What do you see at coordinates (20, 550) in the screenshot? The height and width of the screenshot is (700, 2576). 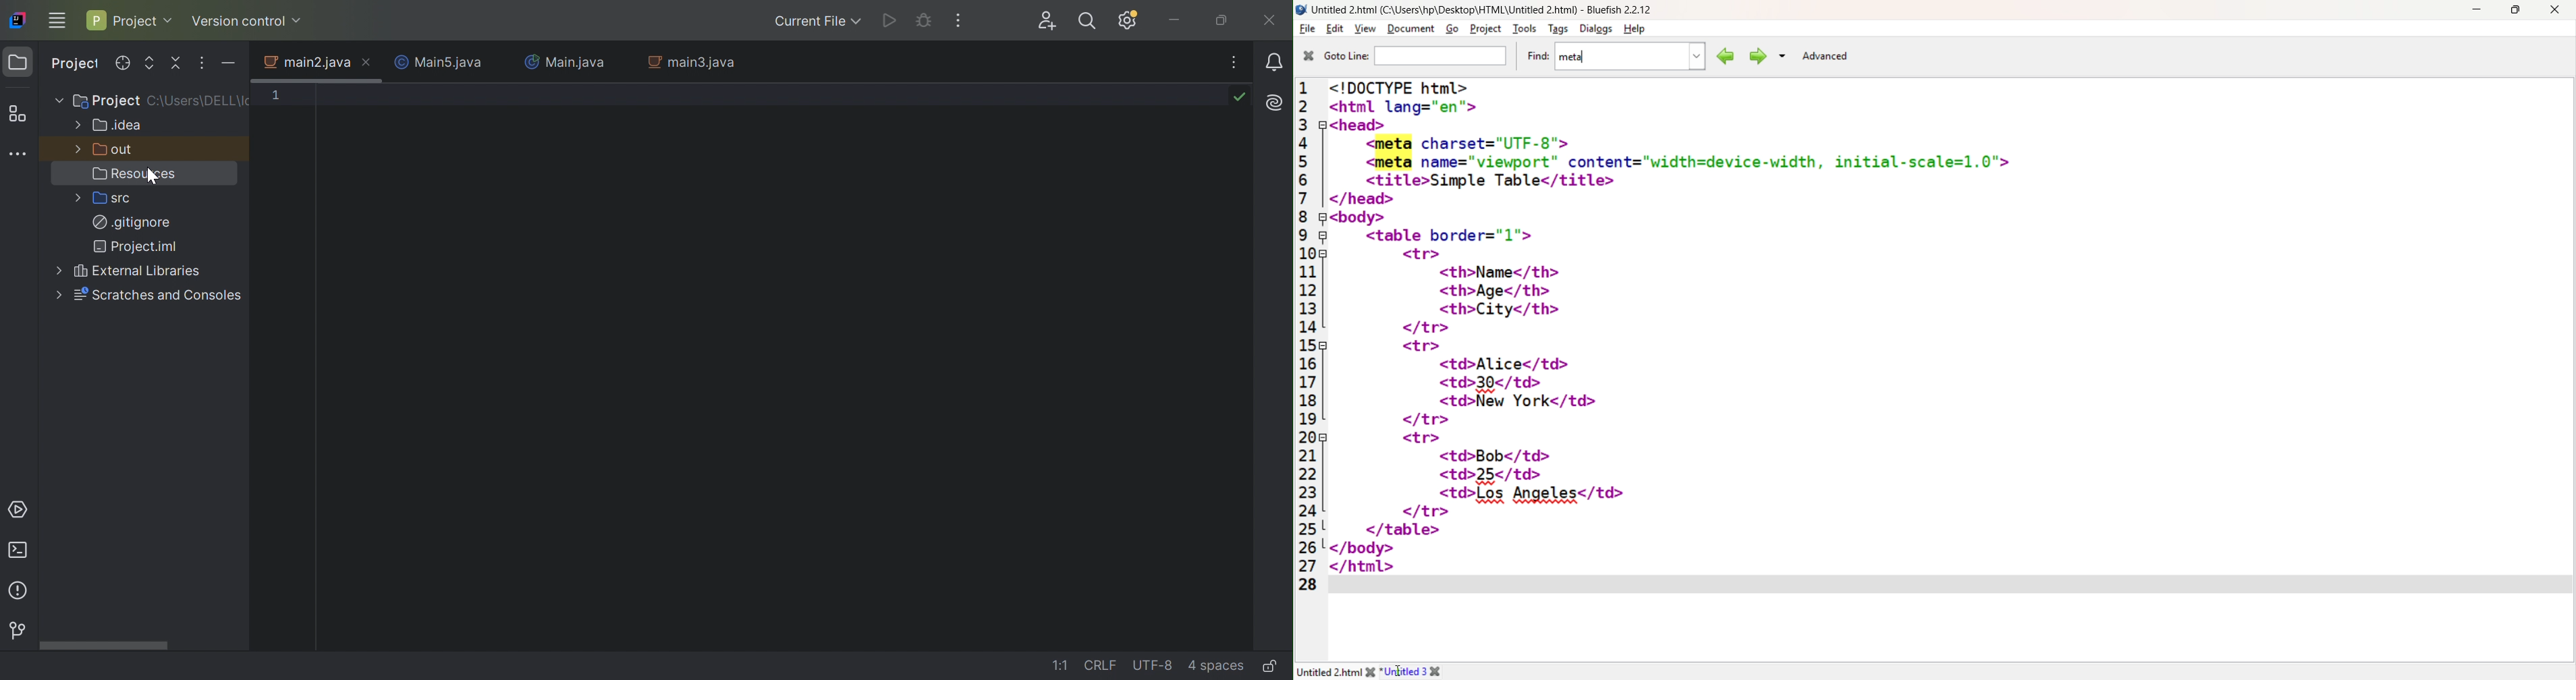 I see `Terminal` at bounding box center [20, 550].